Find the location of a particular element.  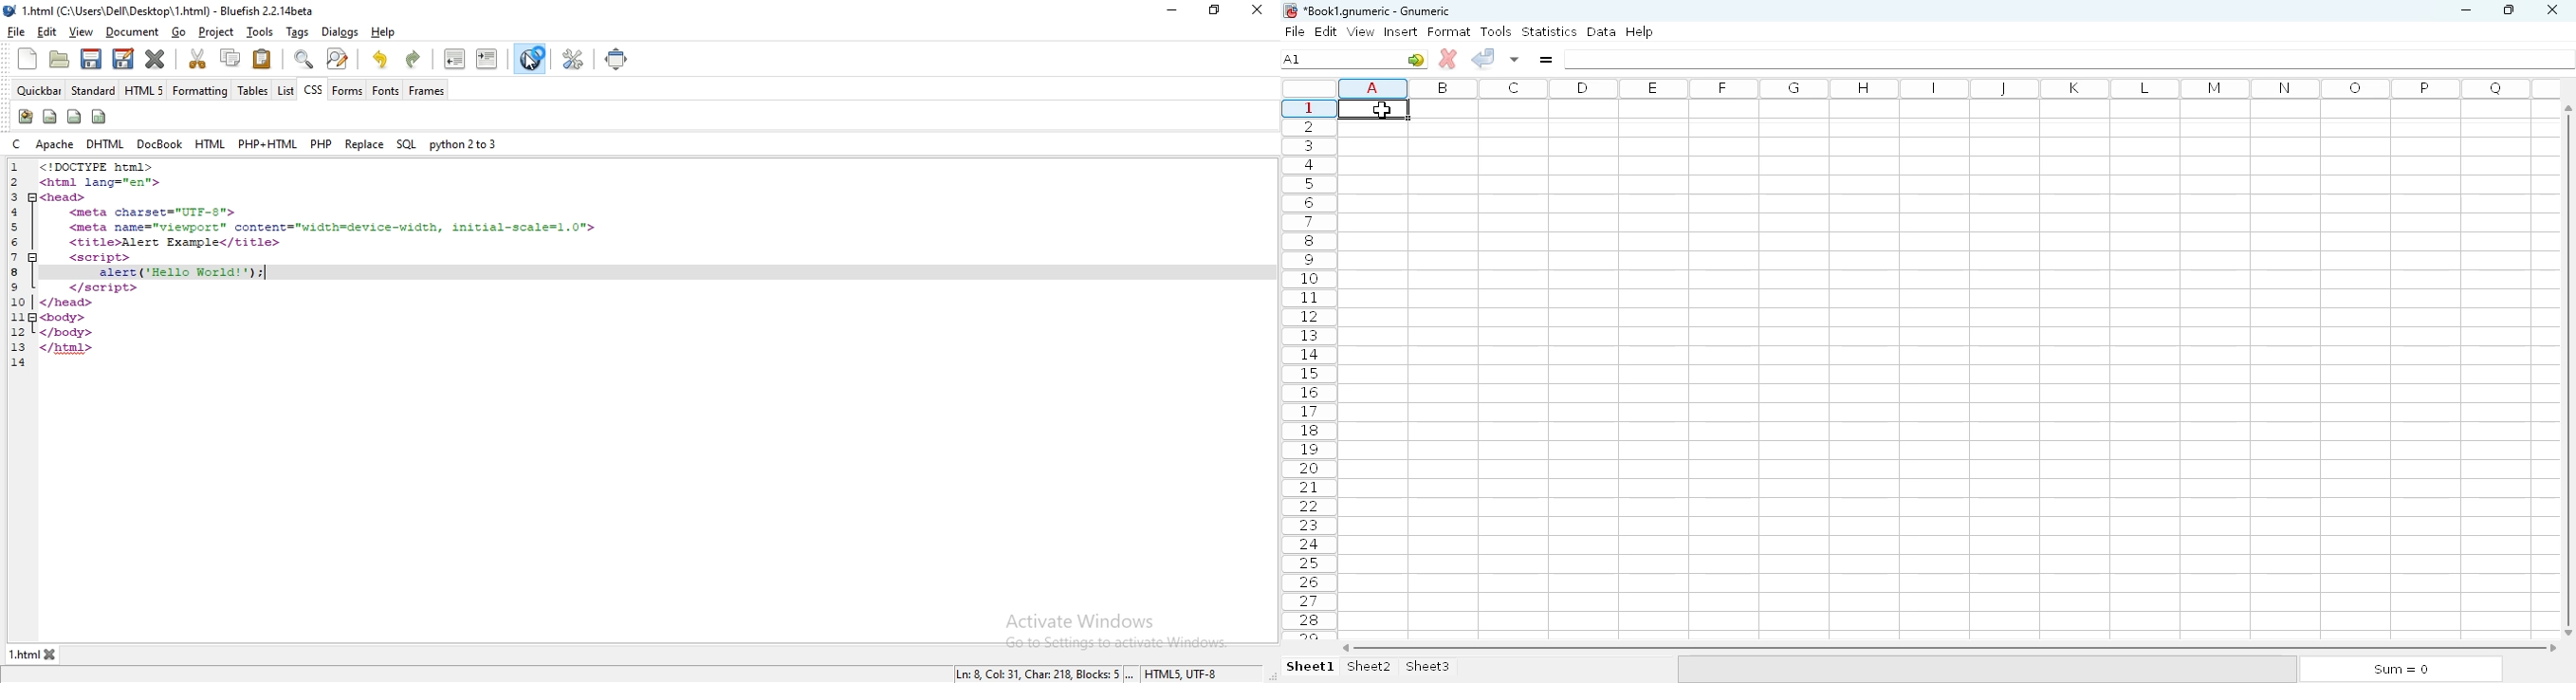

6 is located at coordinates (17, 242).